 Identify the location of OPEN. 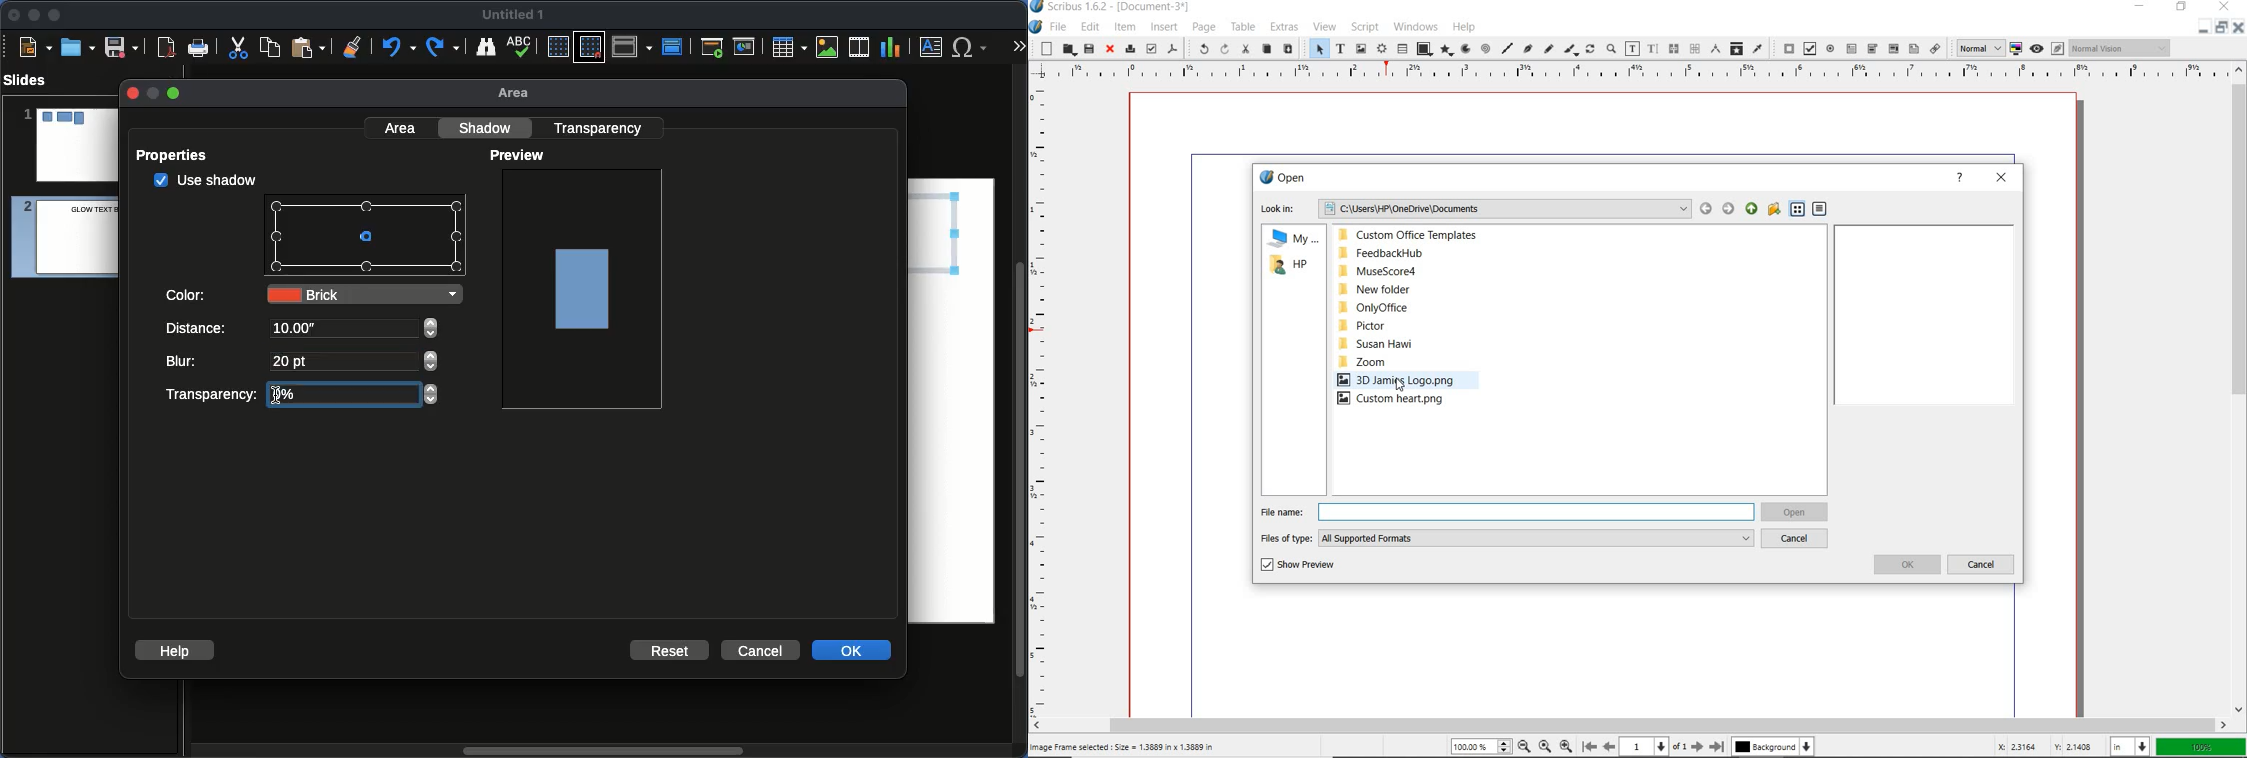
(1284, 176).